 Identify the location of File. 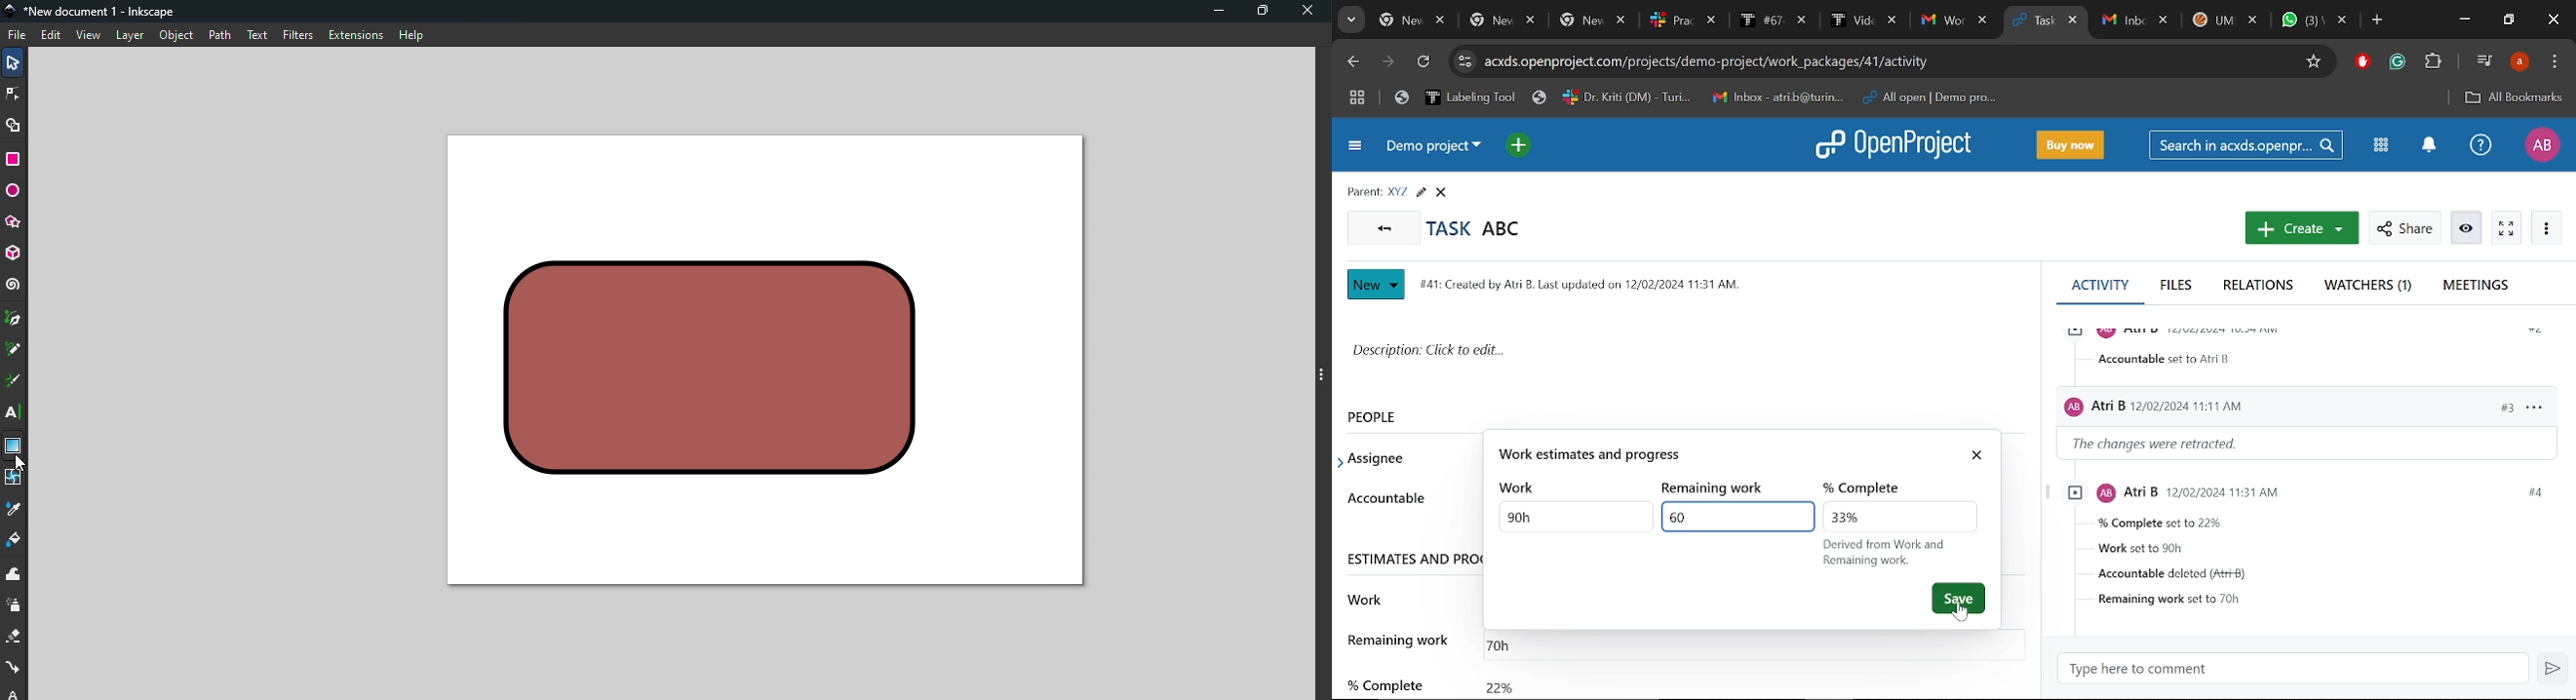
(18, 35).